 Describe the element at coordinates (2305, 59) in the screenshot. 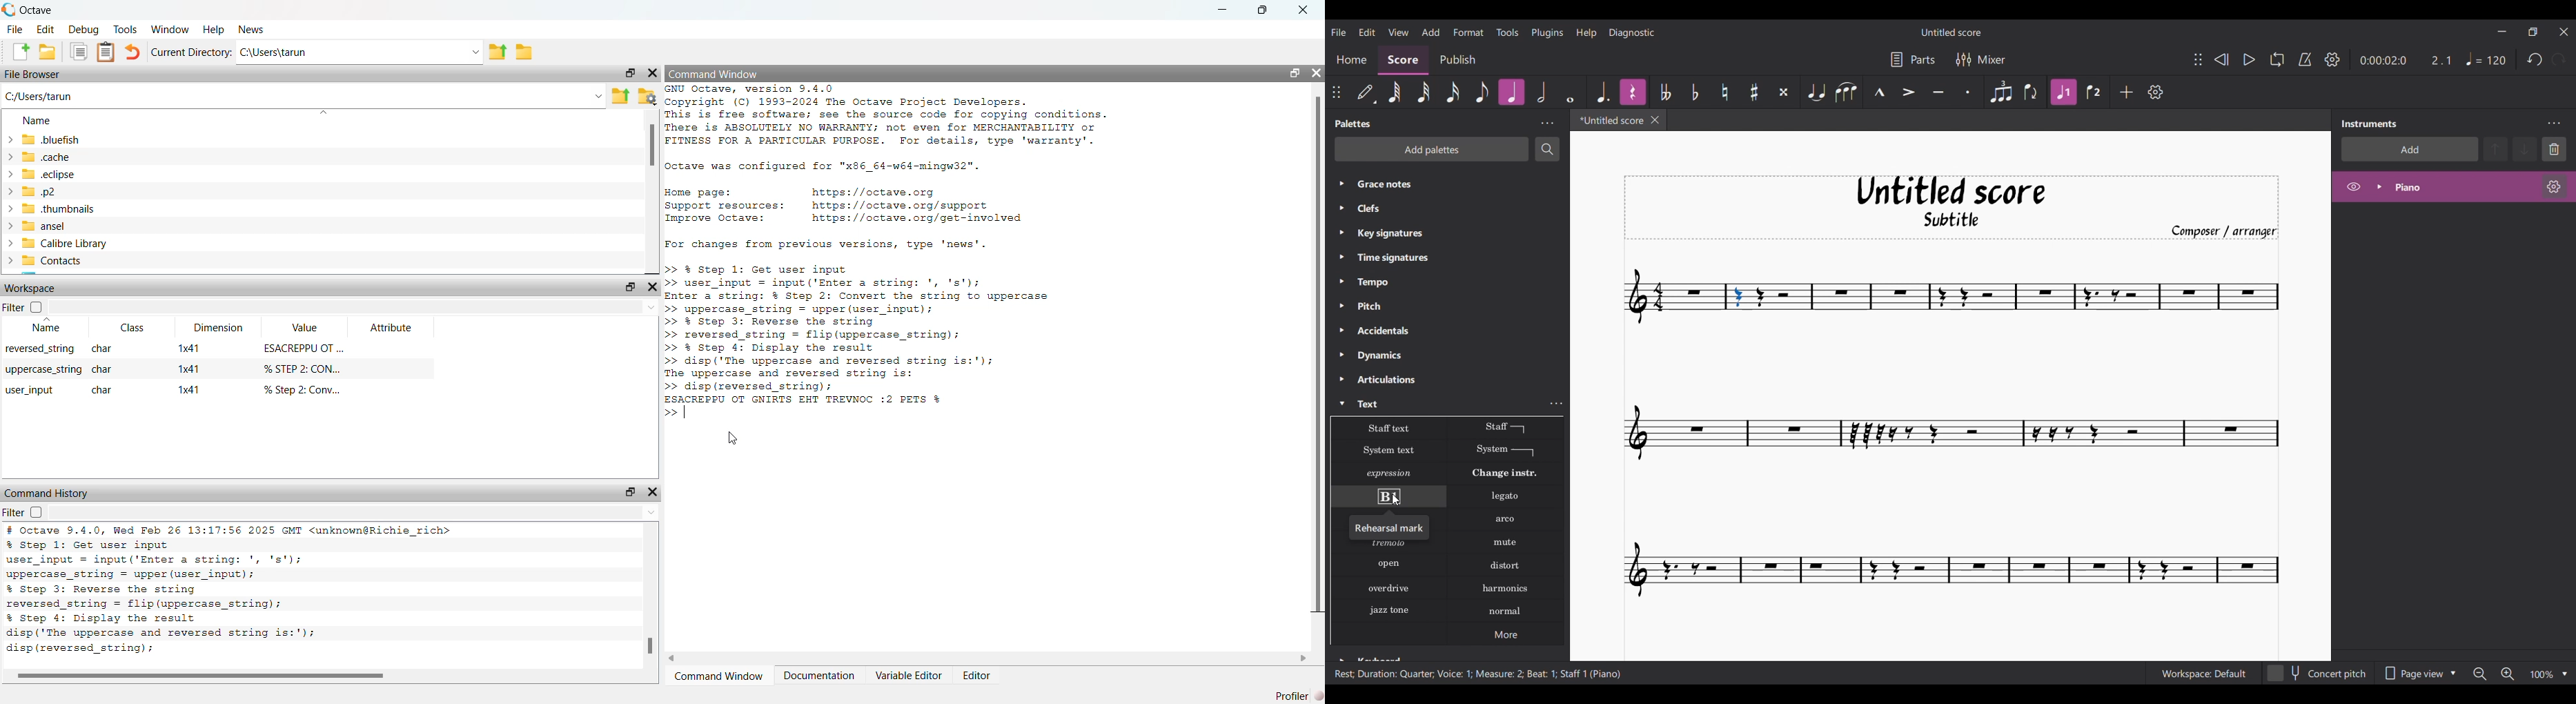

I see `Metronome` at that location.